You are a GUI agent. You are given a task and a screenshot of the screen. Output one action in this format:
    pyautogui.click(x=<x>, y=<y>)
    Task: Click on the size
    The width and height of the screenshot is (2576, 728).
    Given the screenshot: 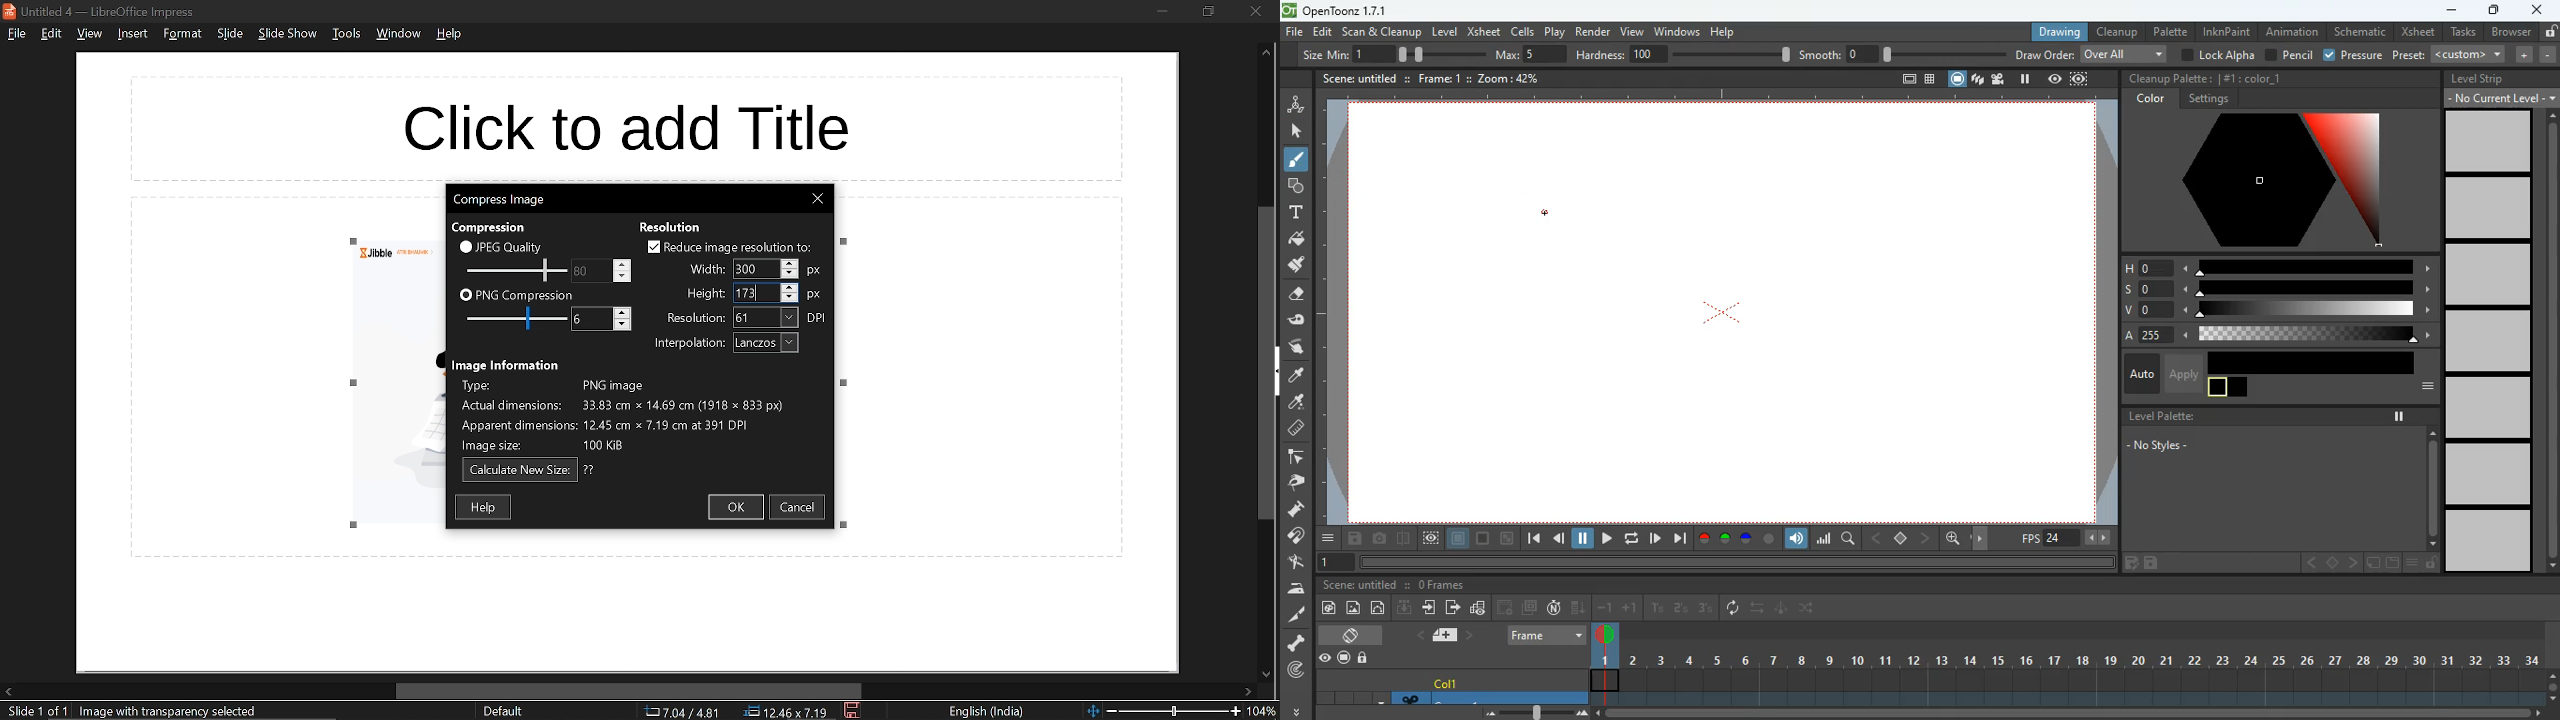 What is the action you would take?
    pyautogui.click(x=1508, y=539)
    